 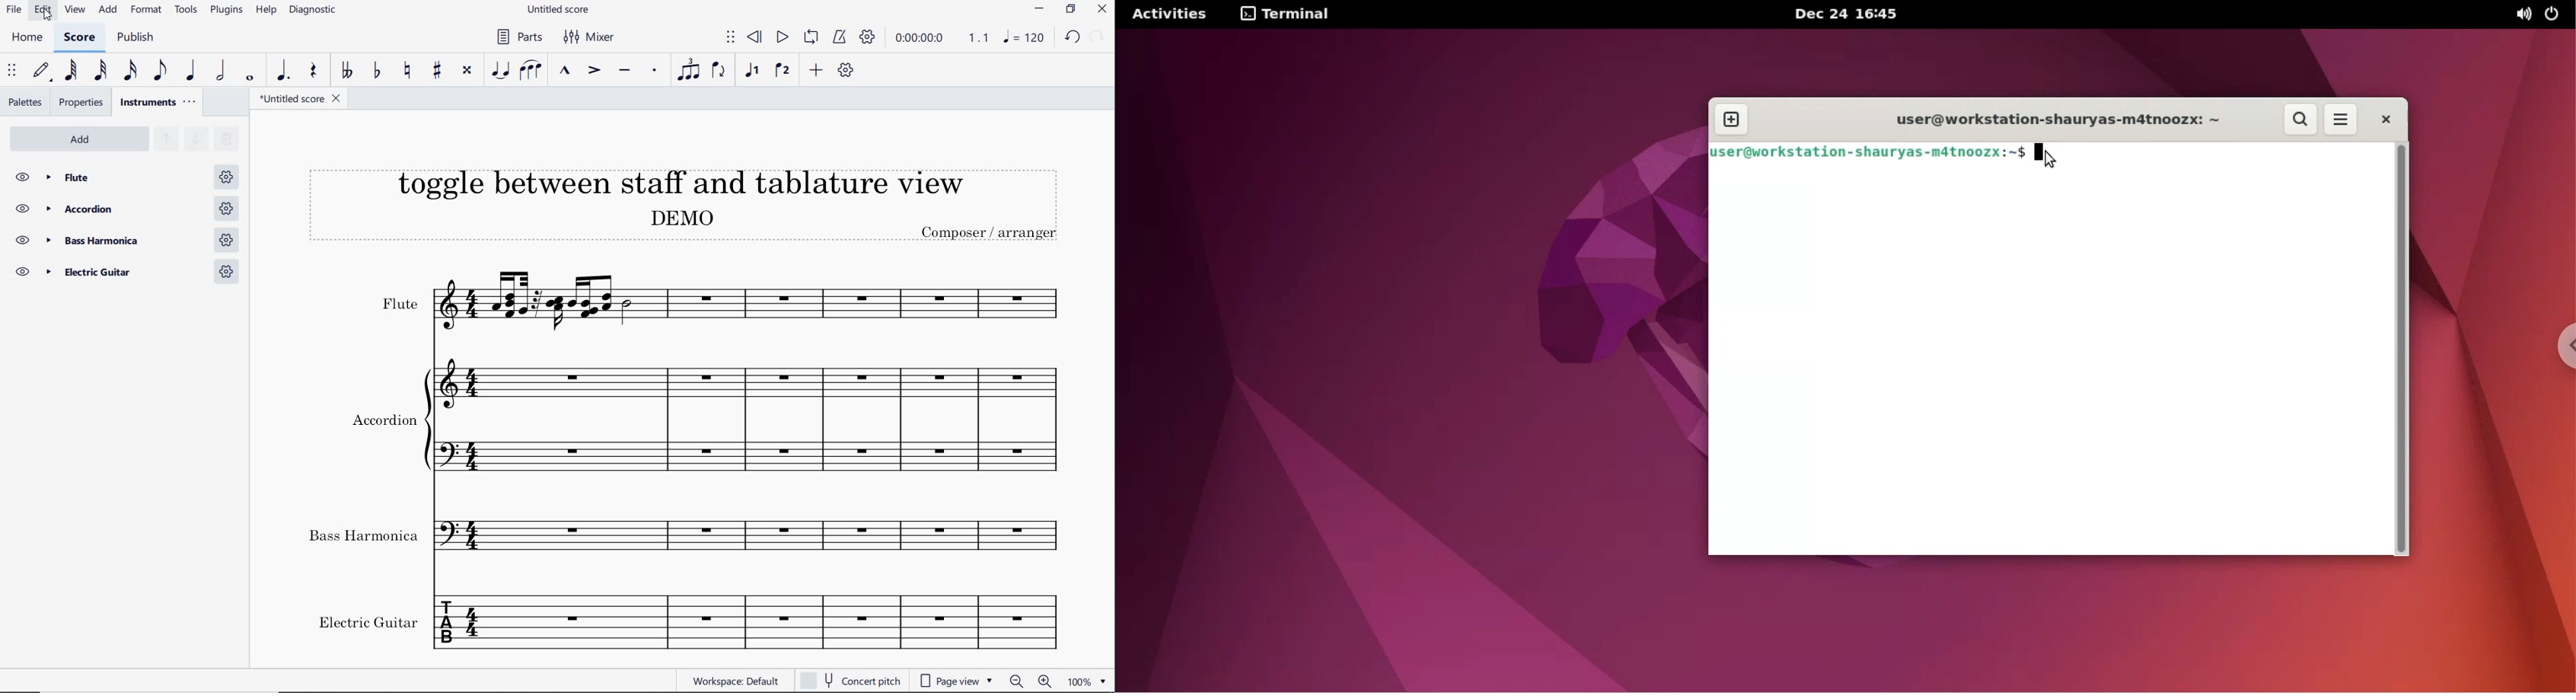 I want to click on zoom out or zoom in, so click(x=1030, y=681).